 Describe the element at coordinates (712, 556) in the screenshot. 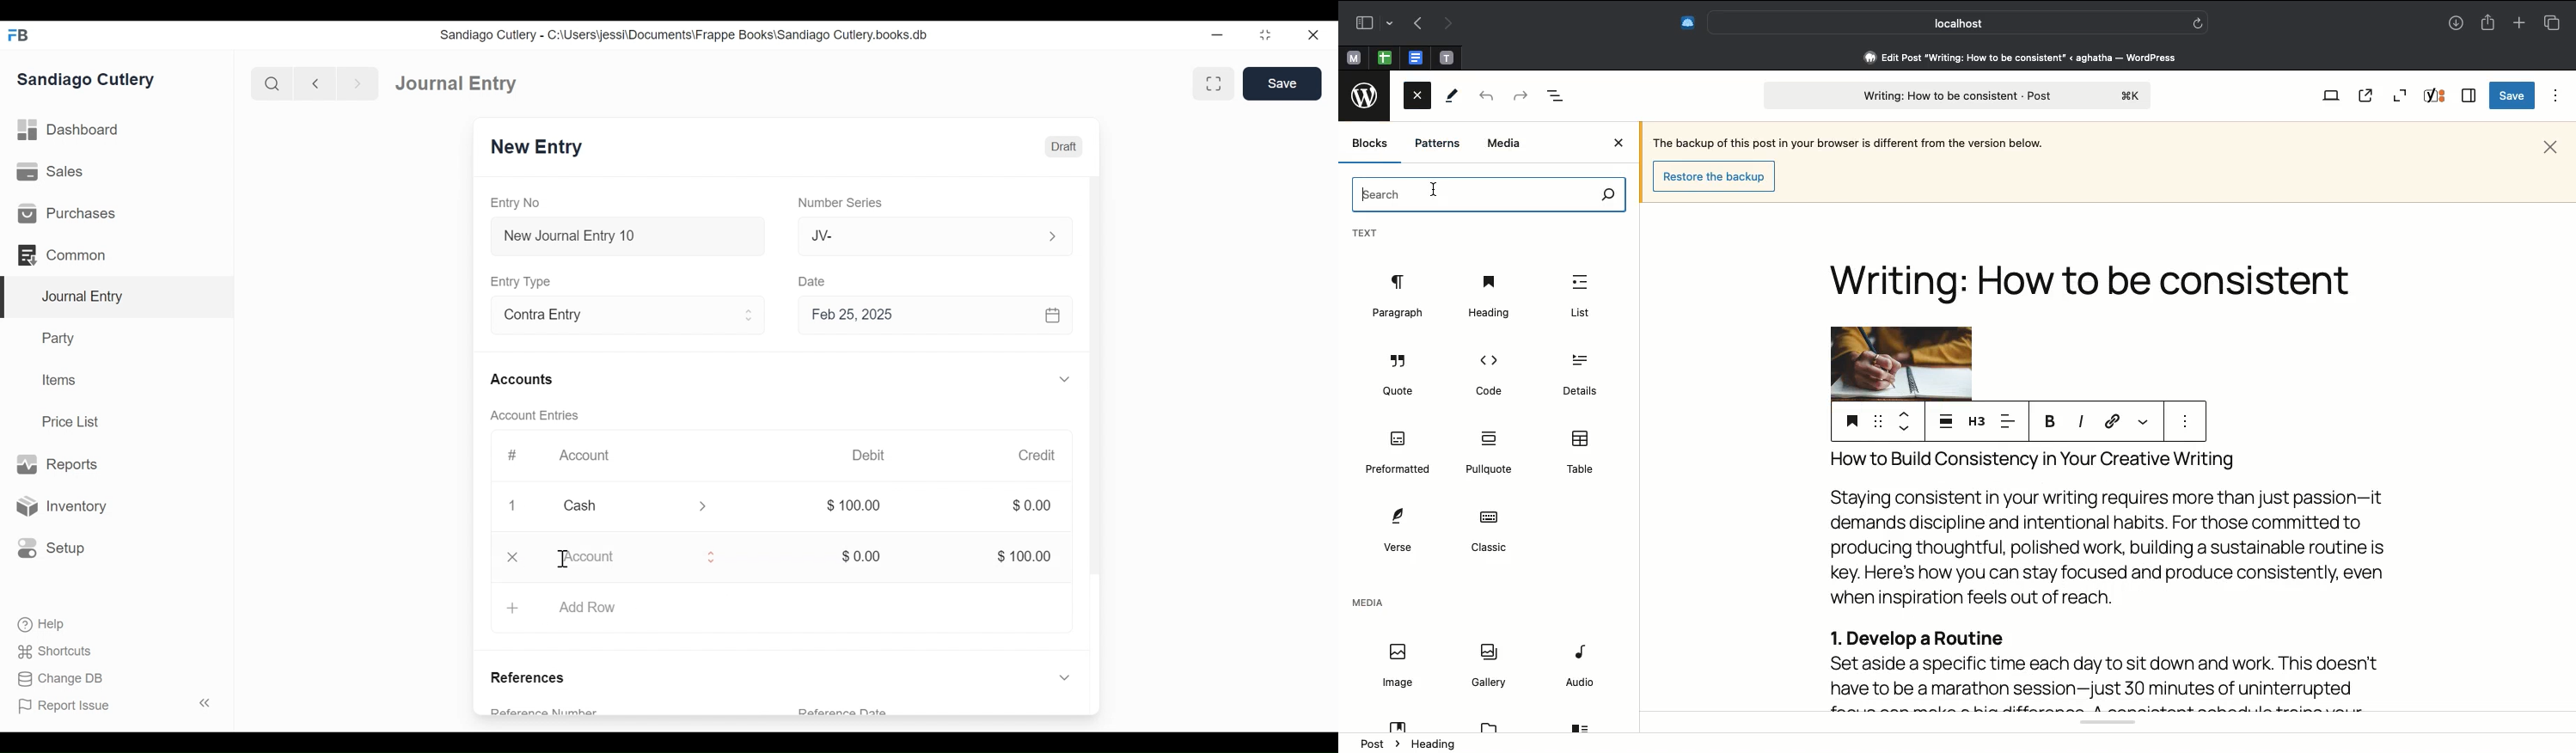

I see `Expand` at that location.